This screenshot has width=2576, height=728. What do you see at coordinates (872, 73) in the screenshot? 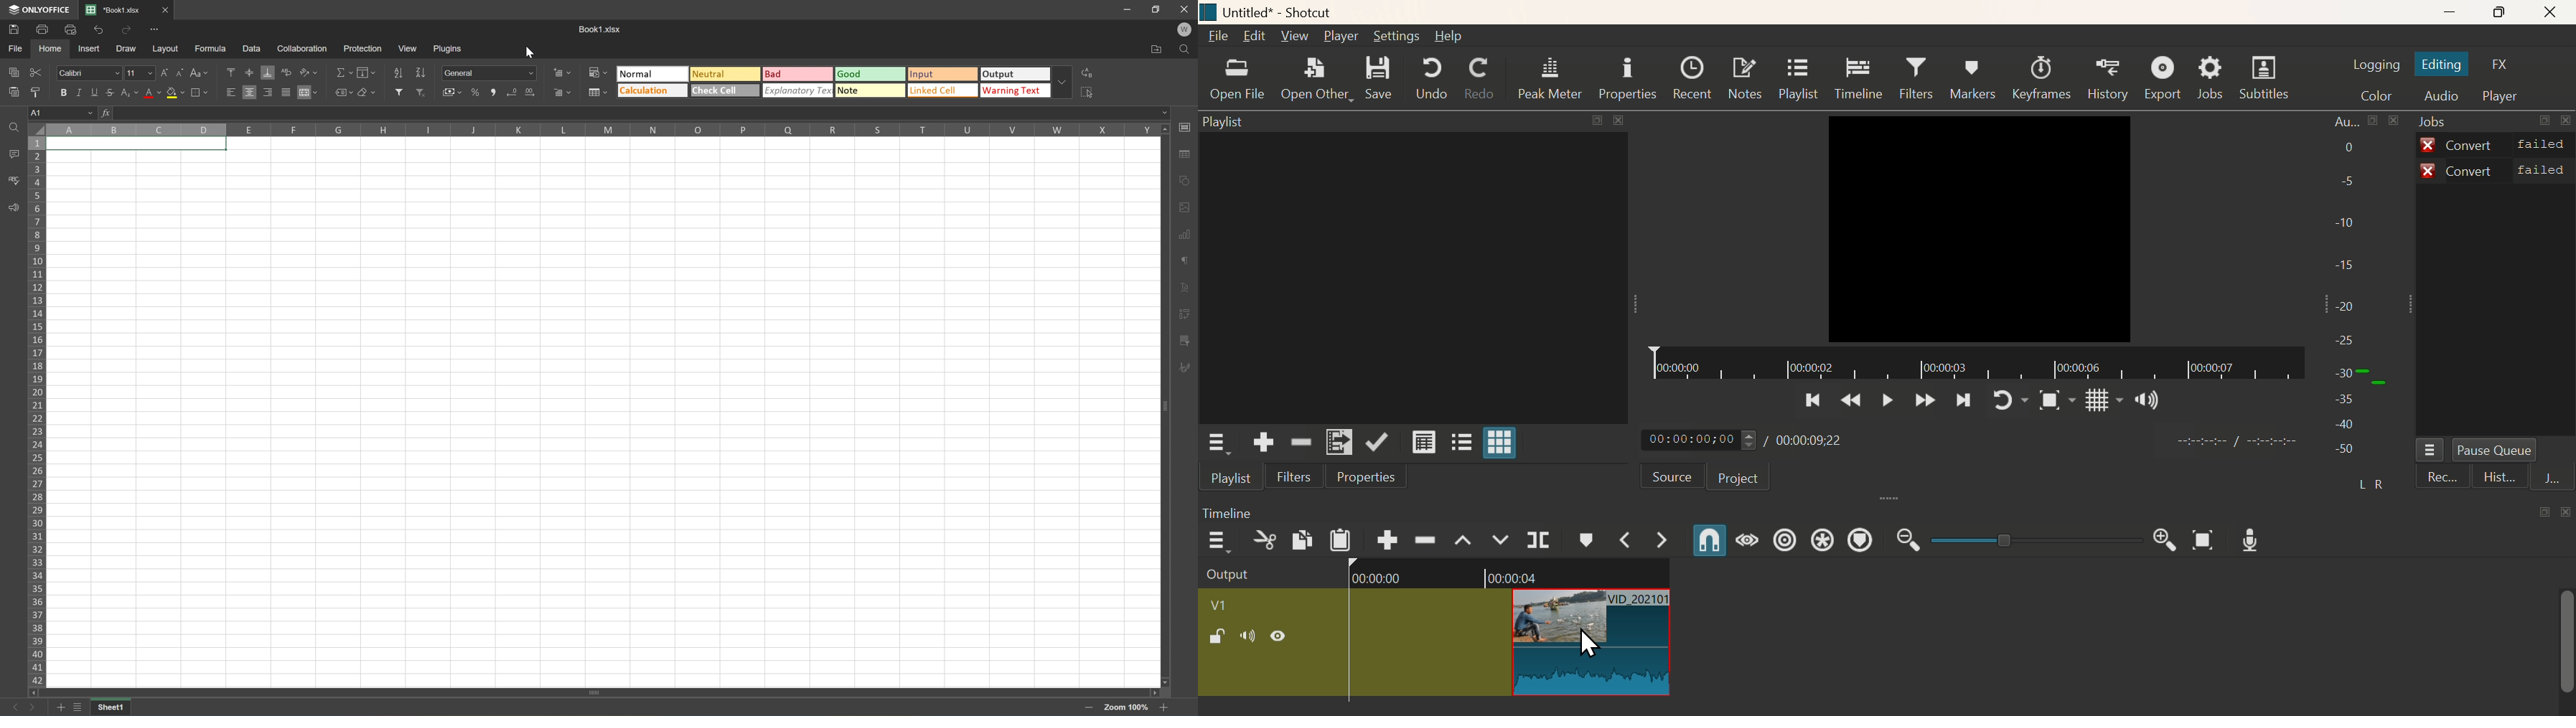
I see `Good` at bounding box center [872, 73].